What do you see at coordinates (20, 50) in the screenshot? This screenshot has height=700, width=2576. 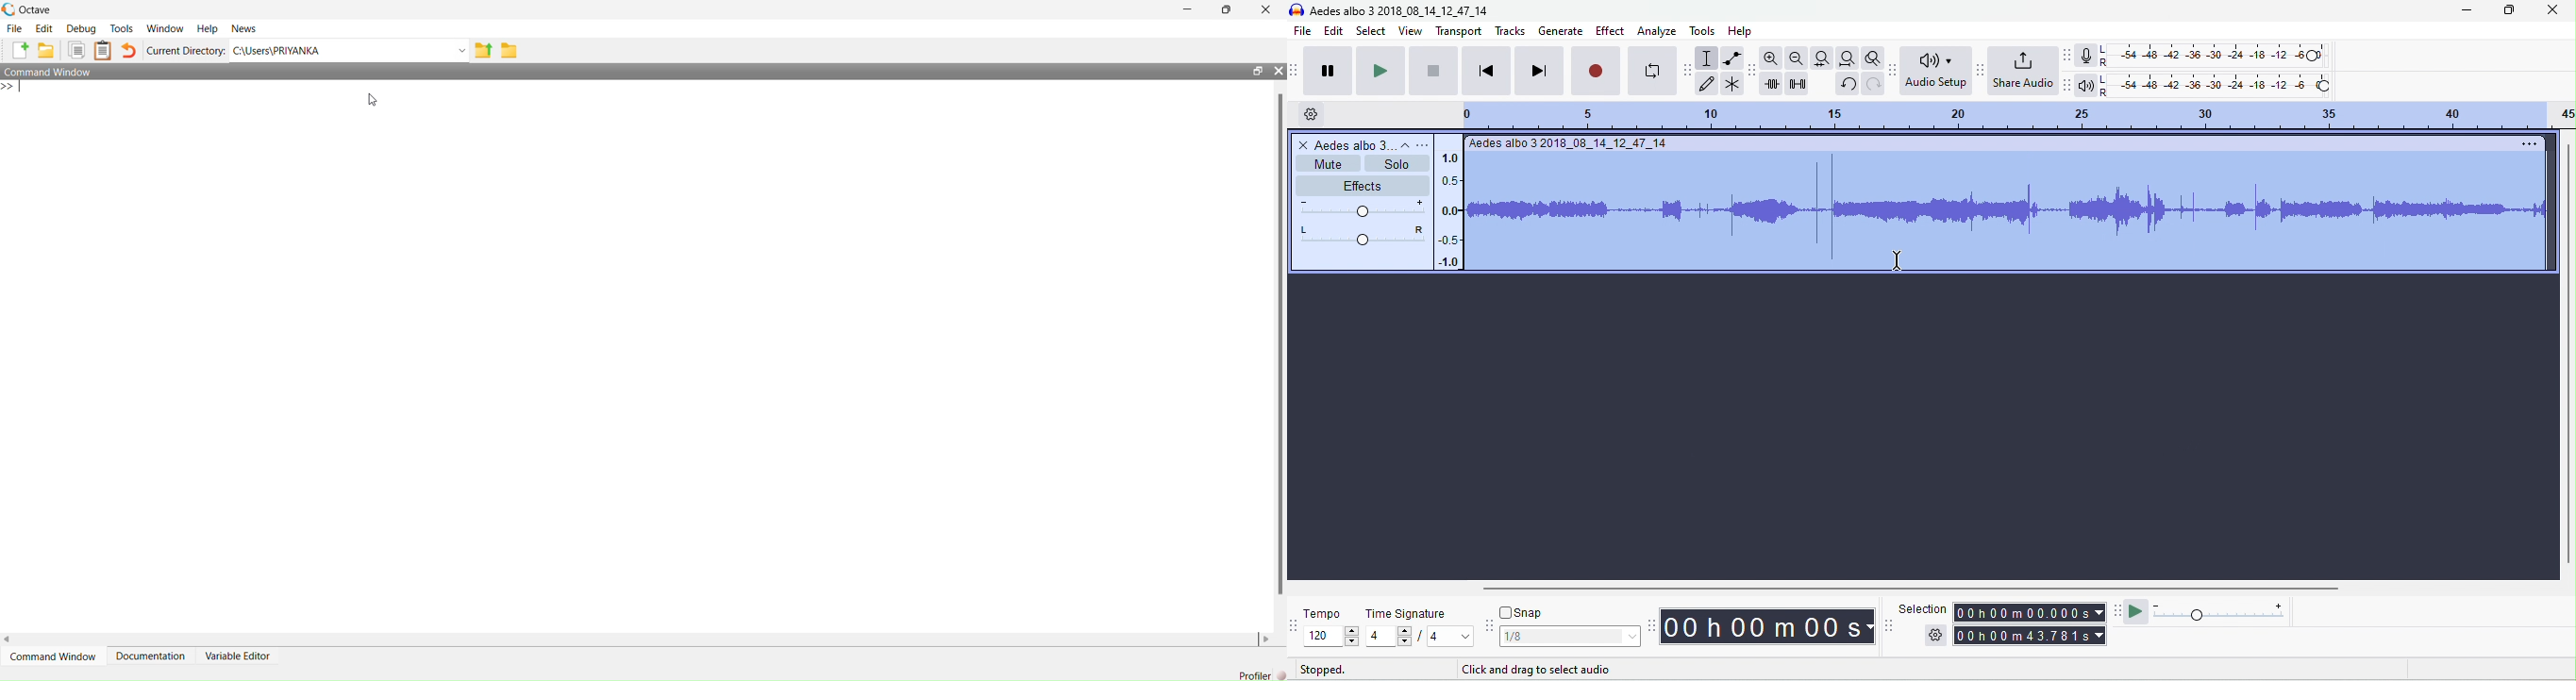 I see `add file` at bounding box center [20, 50].